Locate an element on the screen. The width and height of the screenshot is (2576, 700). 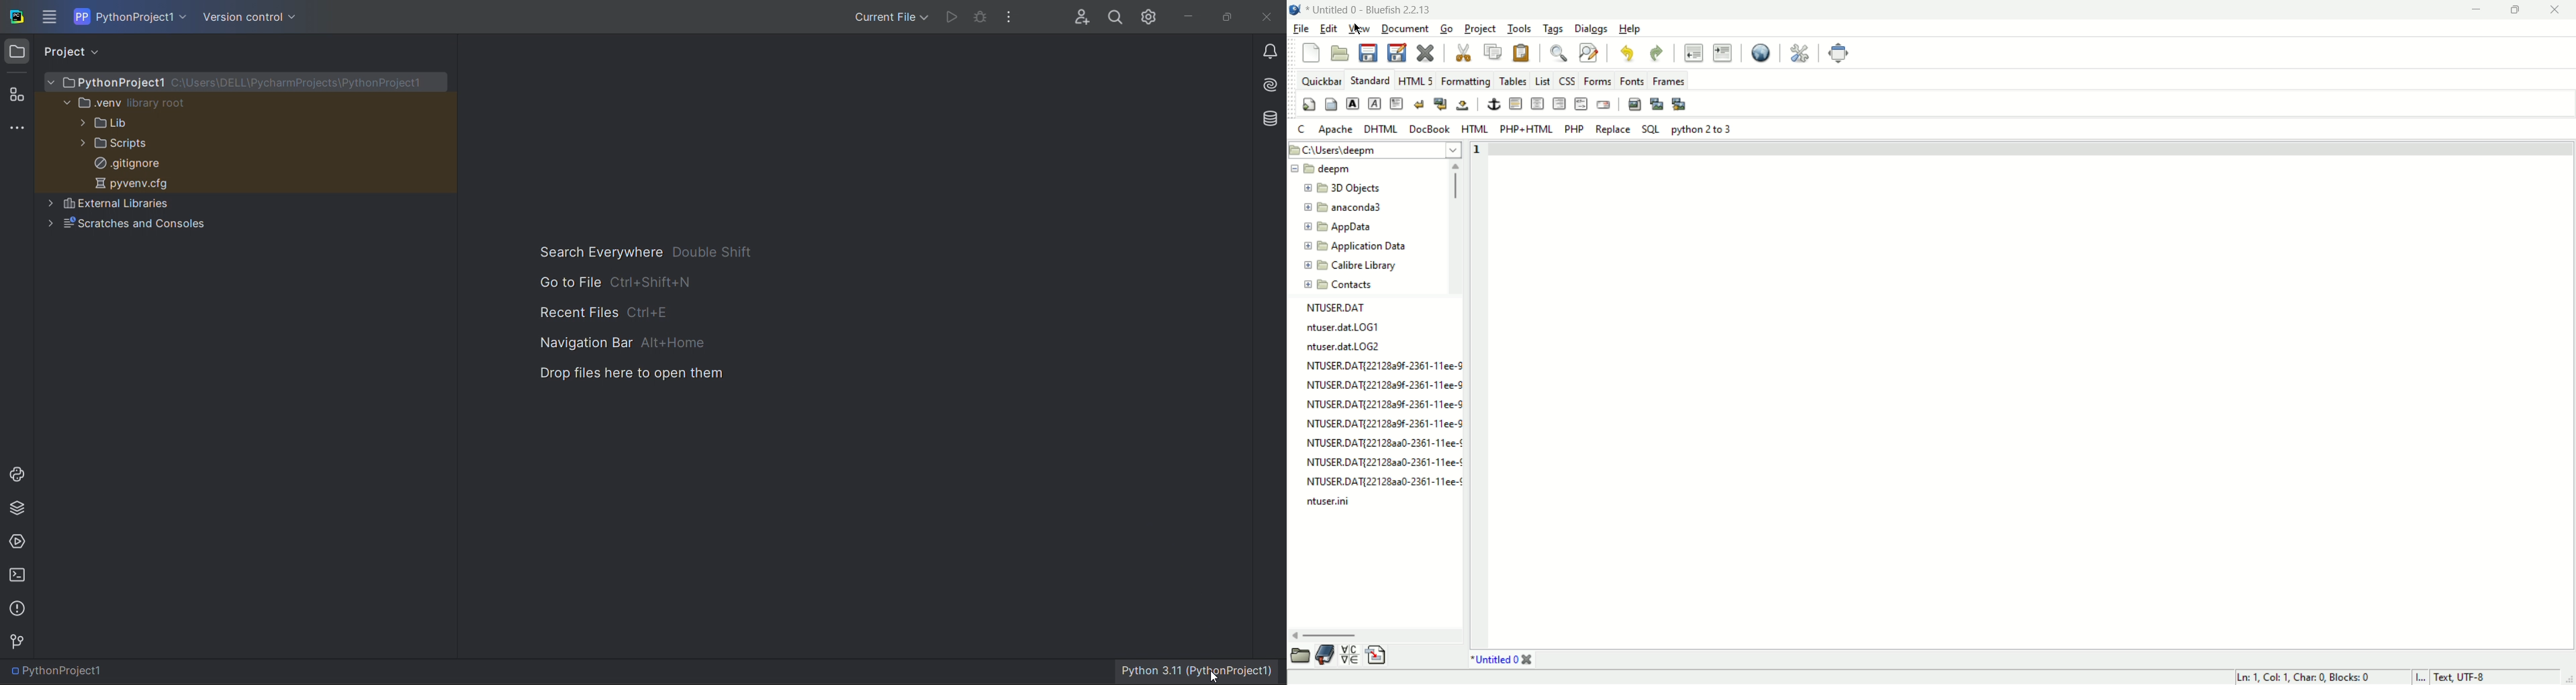
HTML Comment is located at coordinates (1582, 103).